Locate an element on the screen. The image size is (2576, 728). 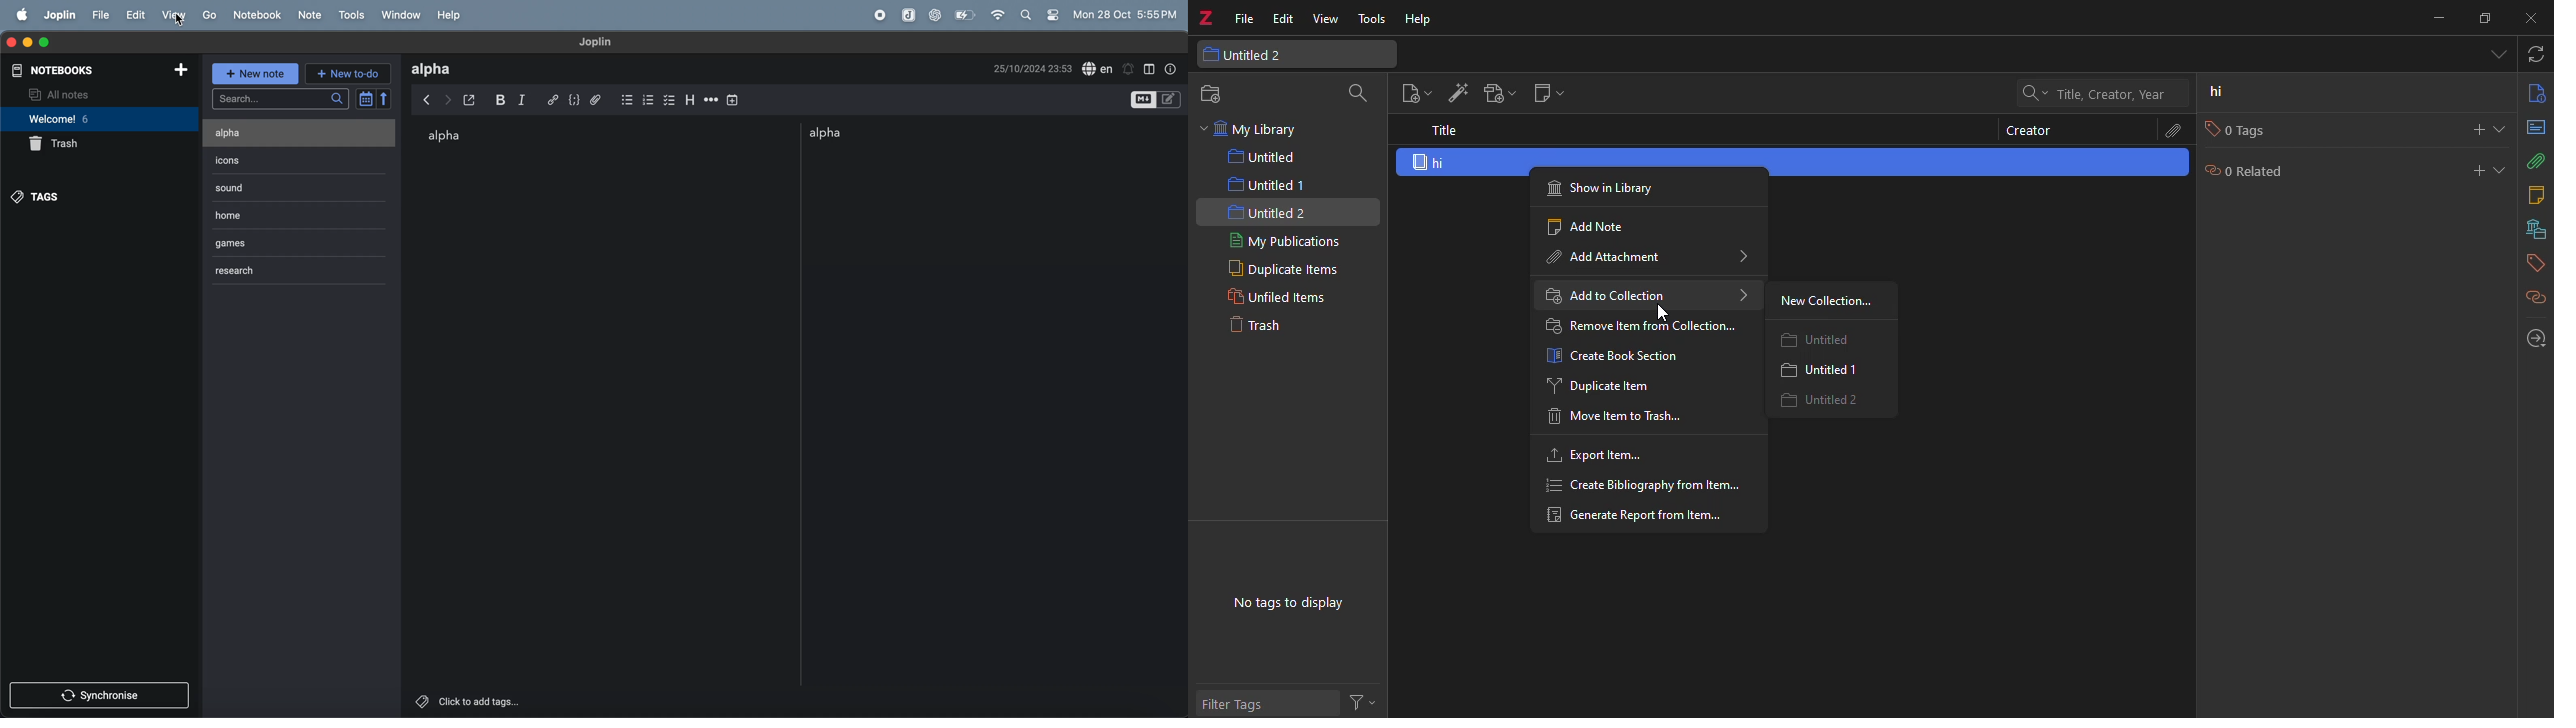
spell check is located at coordinates (1098, 68).